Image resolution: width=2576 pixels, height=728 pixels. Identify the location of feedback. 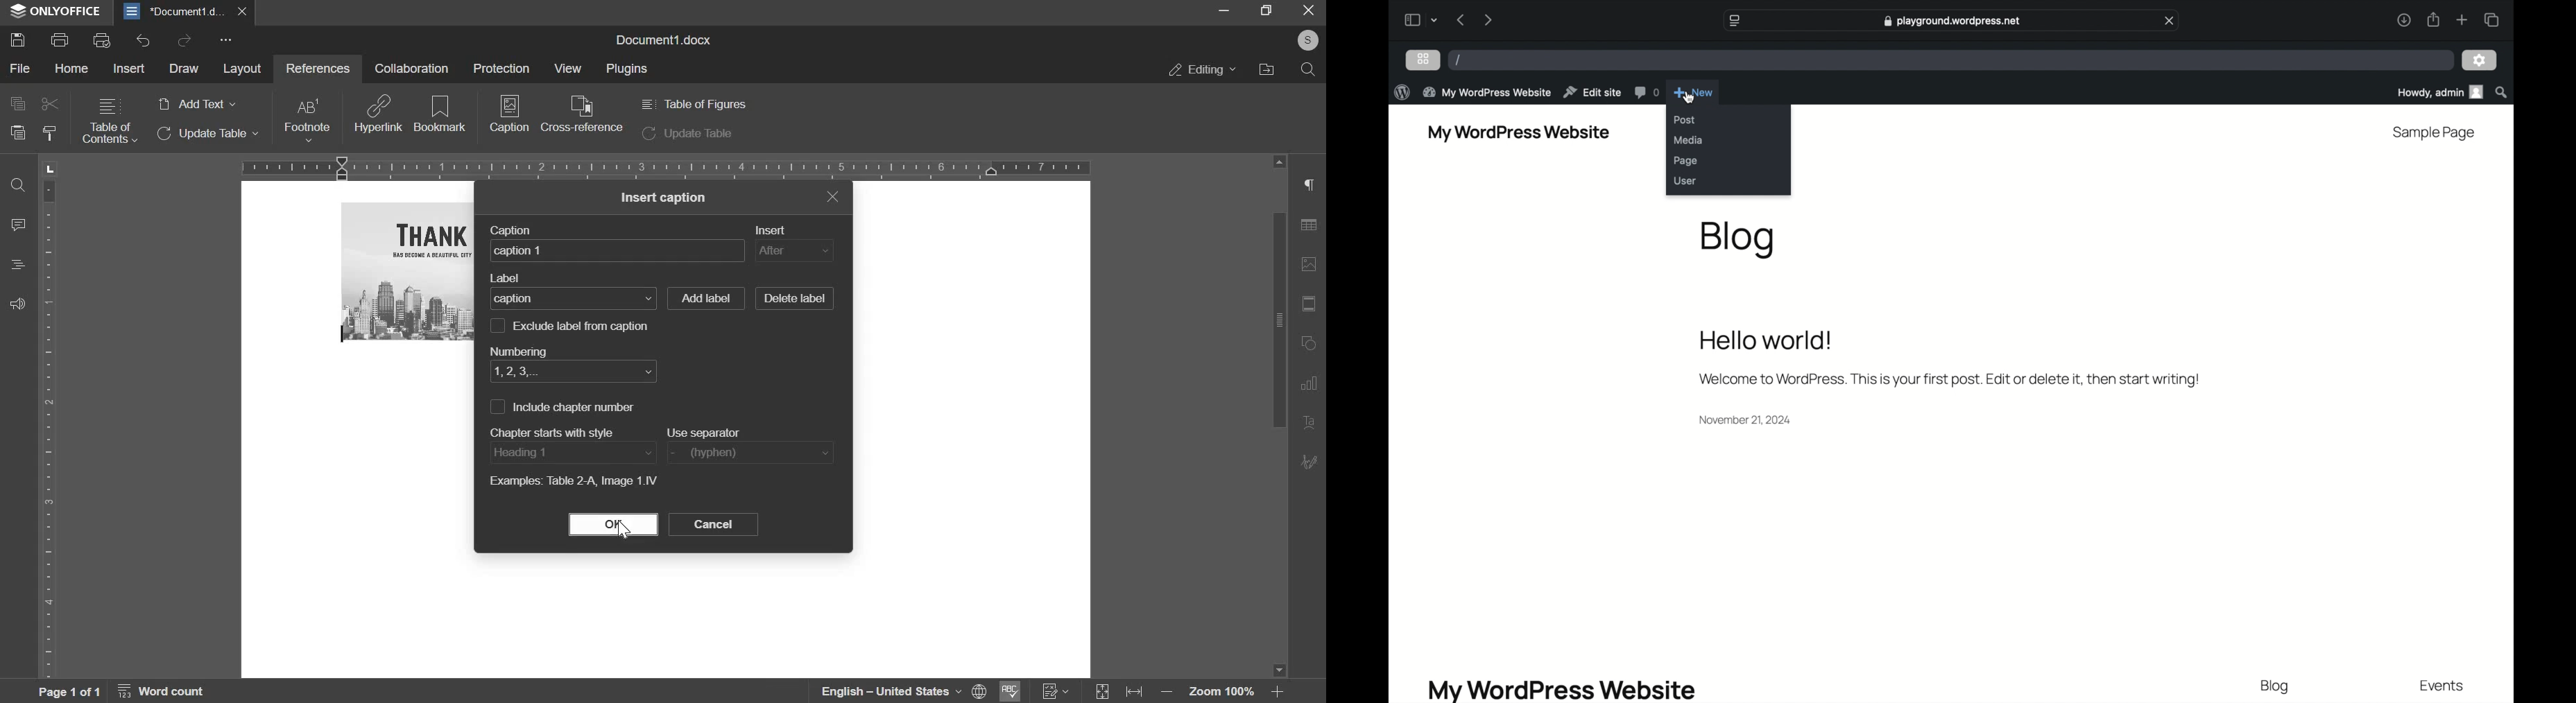
(17, 303).